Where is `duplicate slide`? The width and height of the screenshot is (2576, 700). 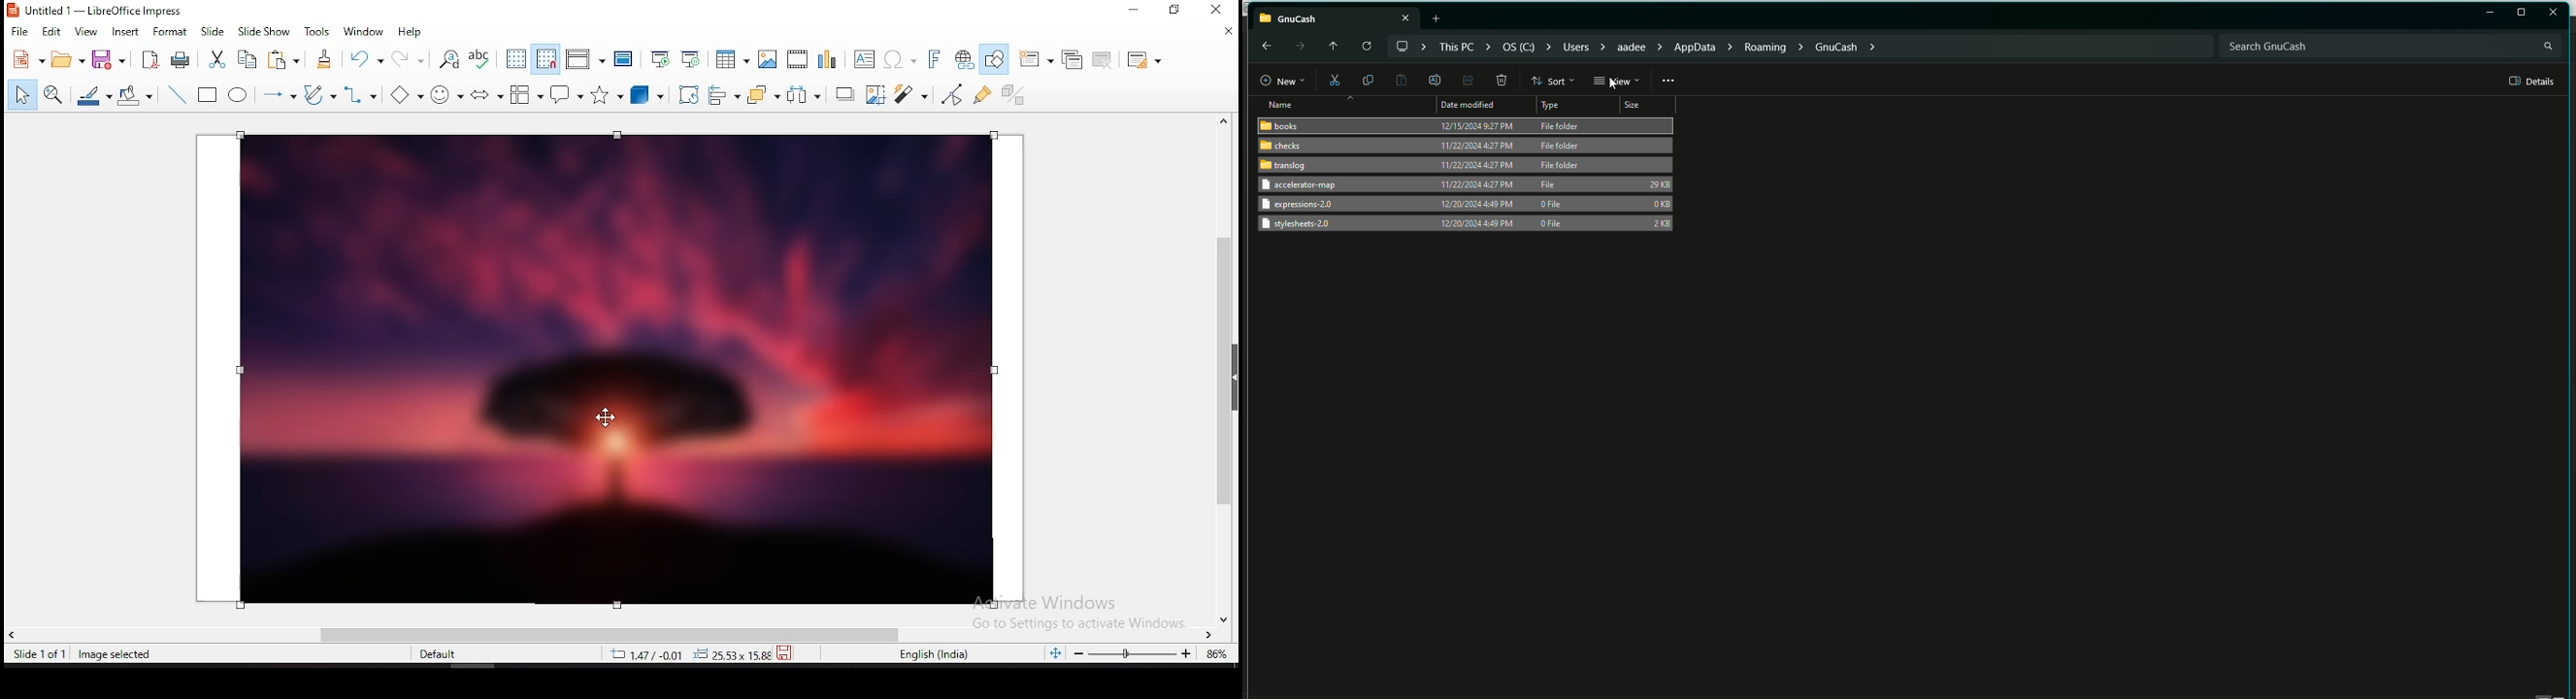
duplicate slide is located at coordinates (1070, 58).